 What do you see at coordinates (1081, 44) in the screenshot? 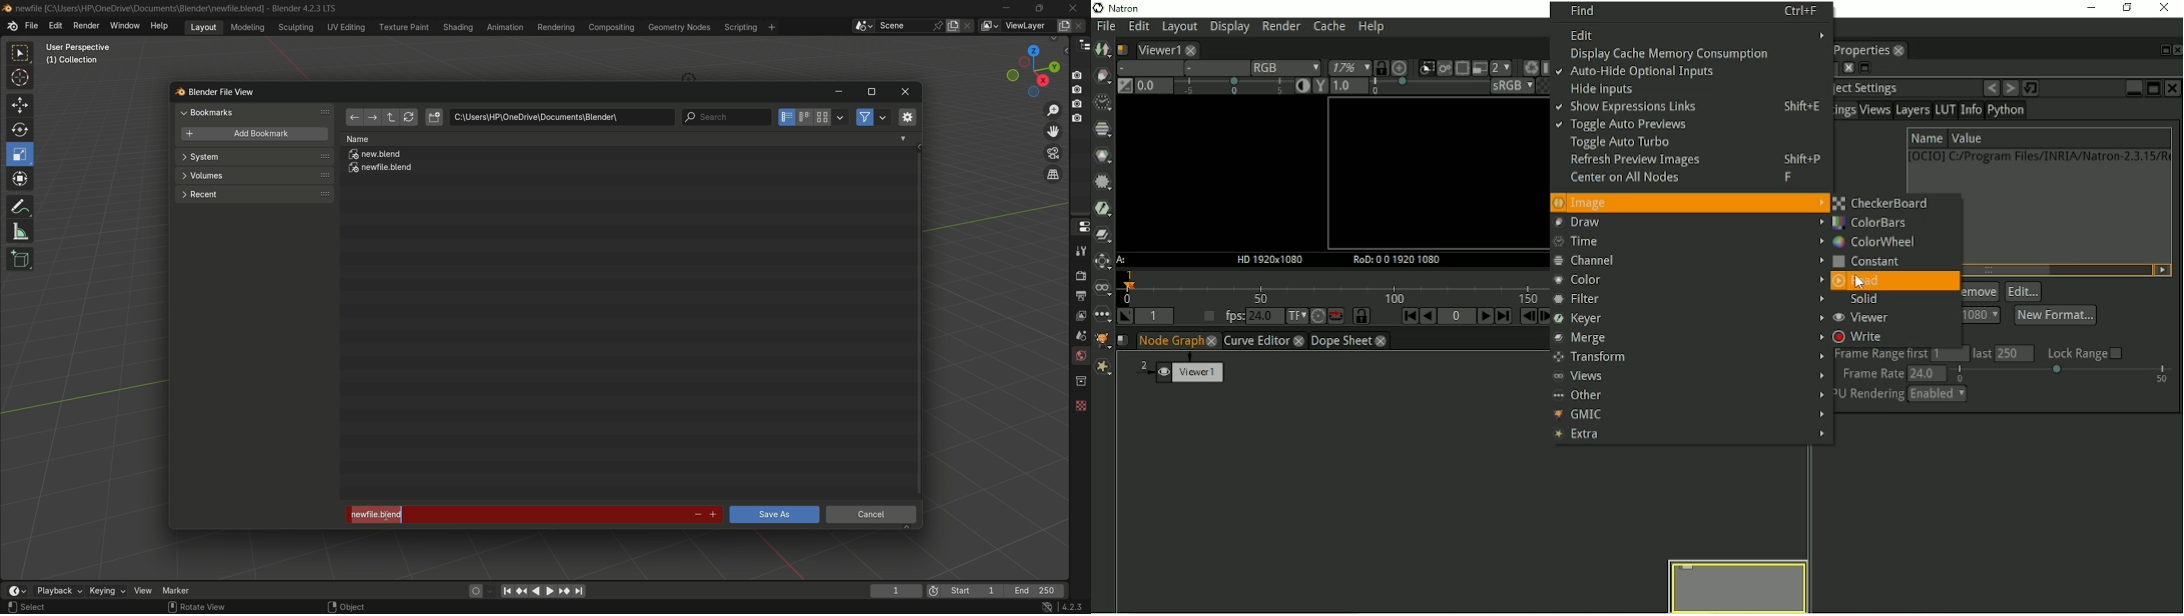
I see `outliner` at bounding box center [1081, 44].